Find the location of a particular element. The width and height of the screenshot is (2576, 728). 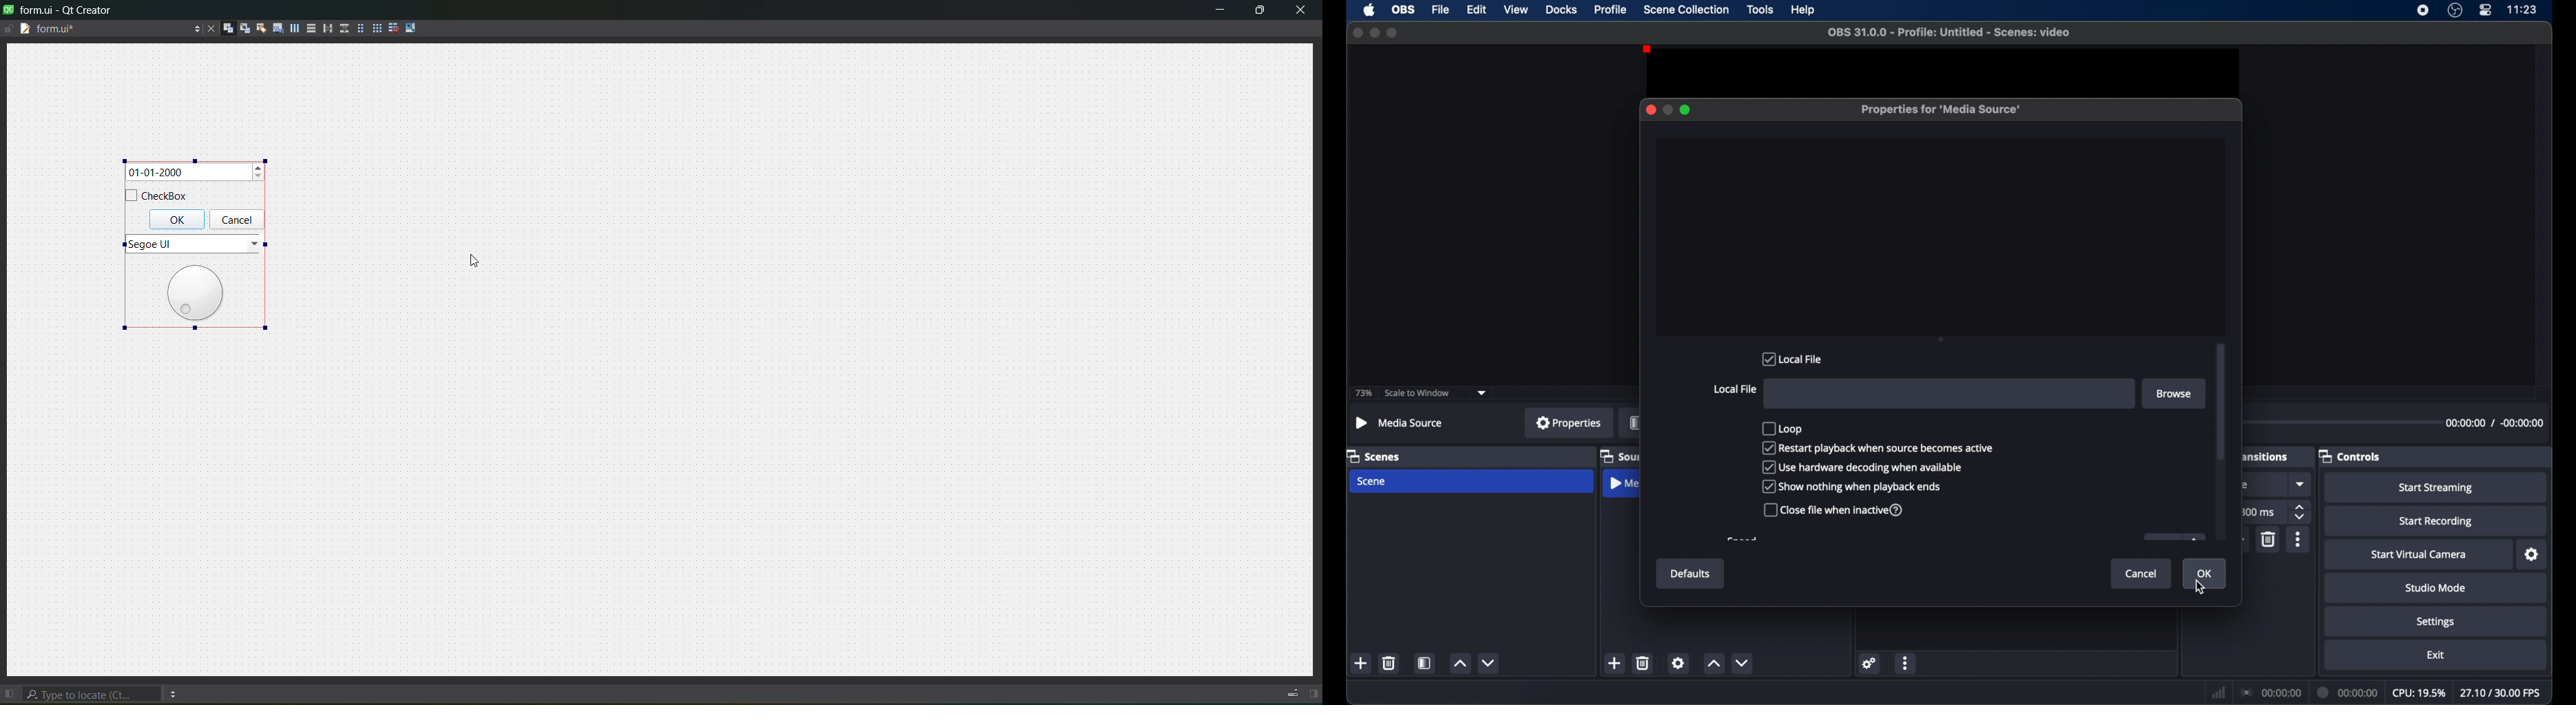

help is located at coordinates (1804, 10).